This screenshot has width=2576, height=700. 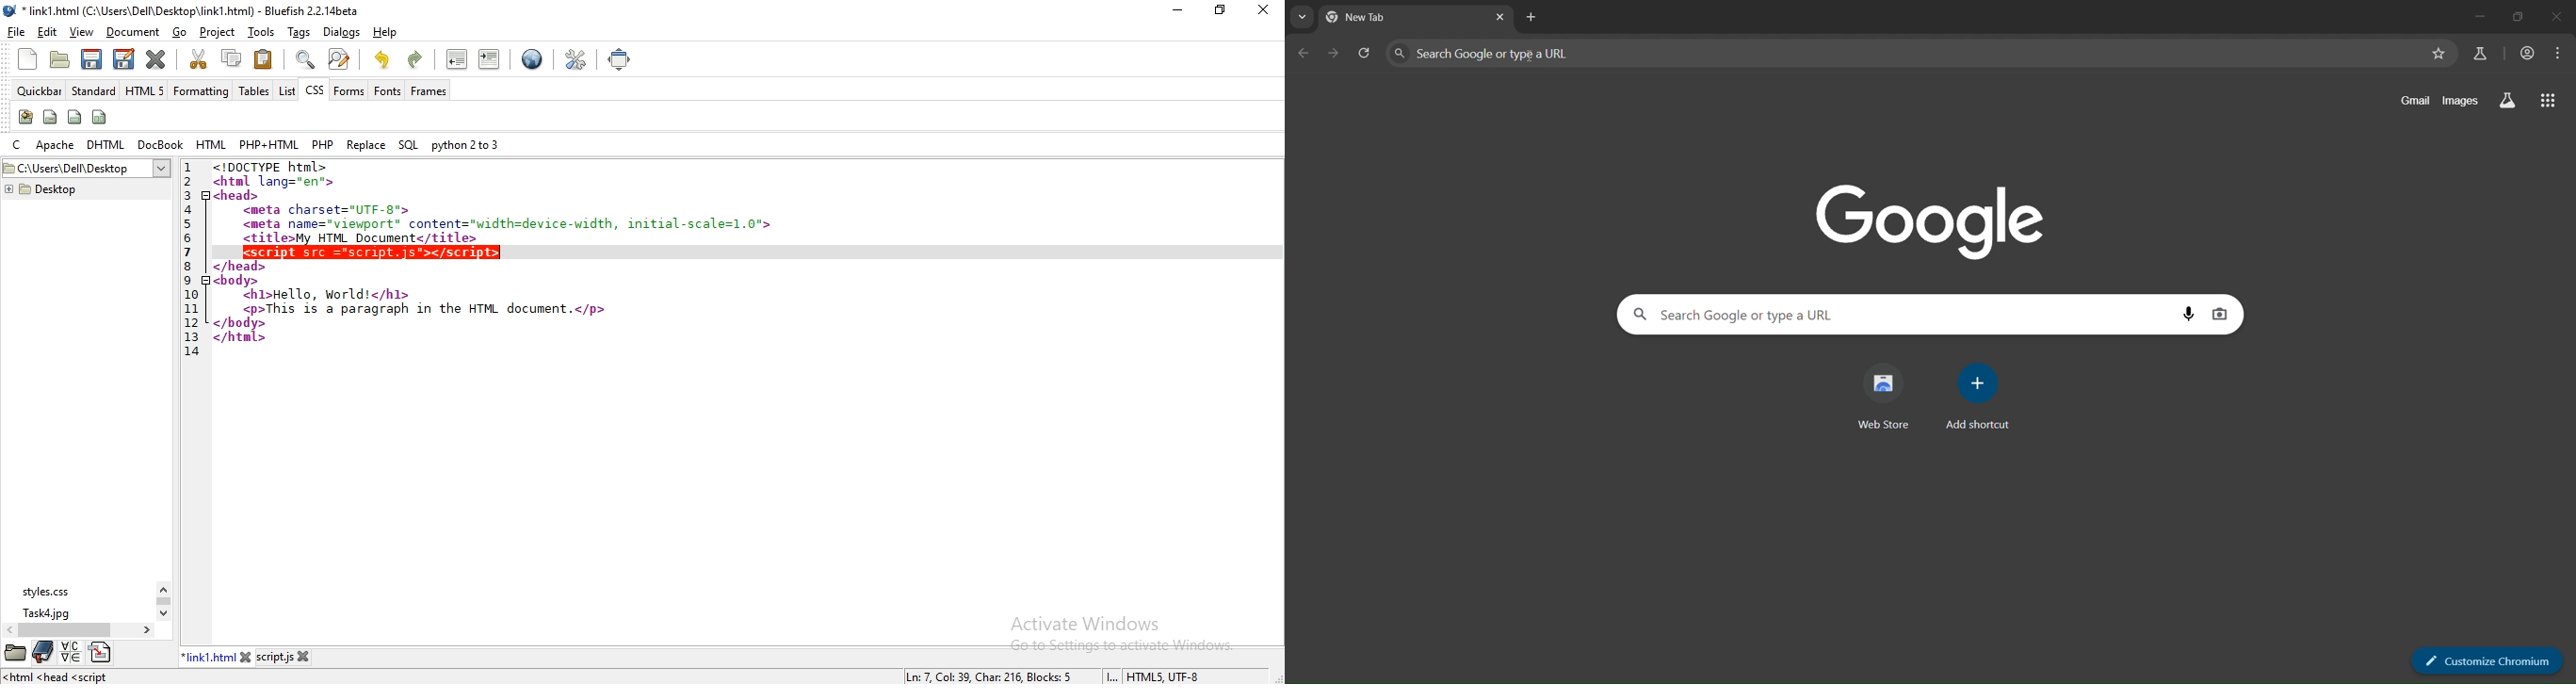 What do you see at coordinates (186, 168) in the screenshot?
I see `1` at bounding box center [186, 168].